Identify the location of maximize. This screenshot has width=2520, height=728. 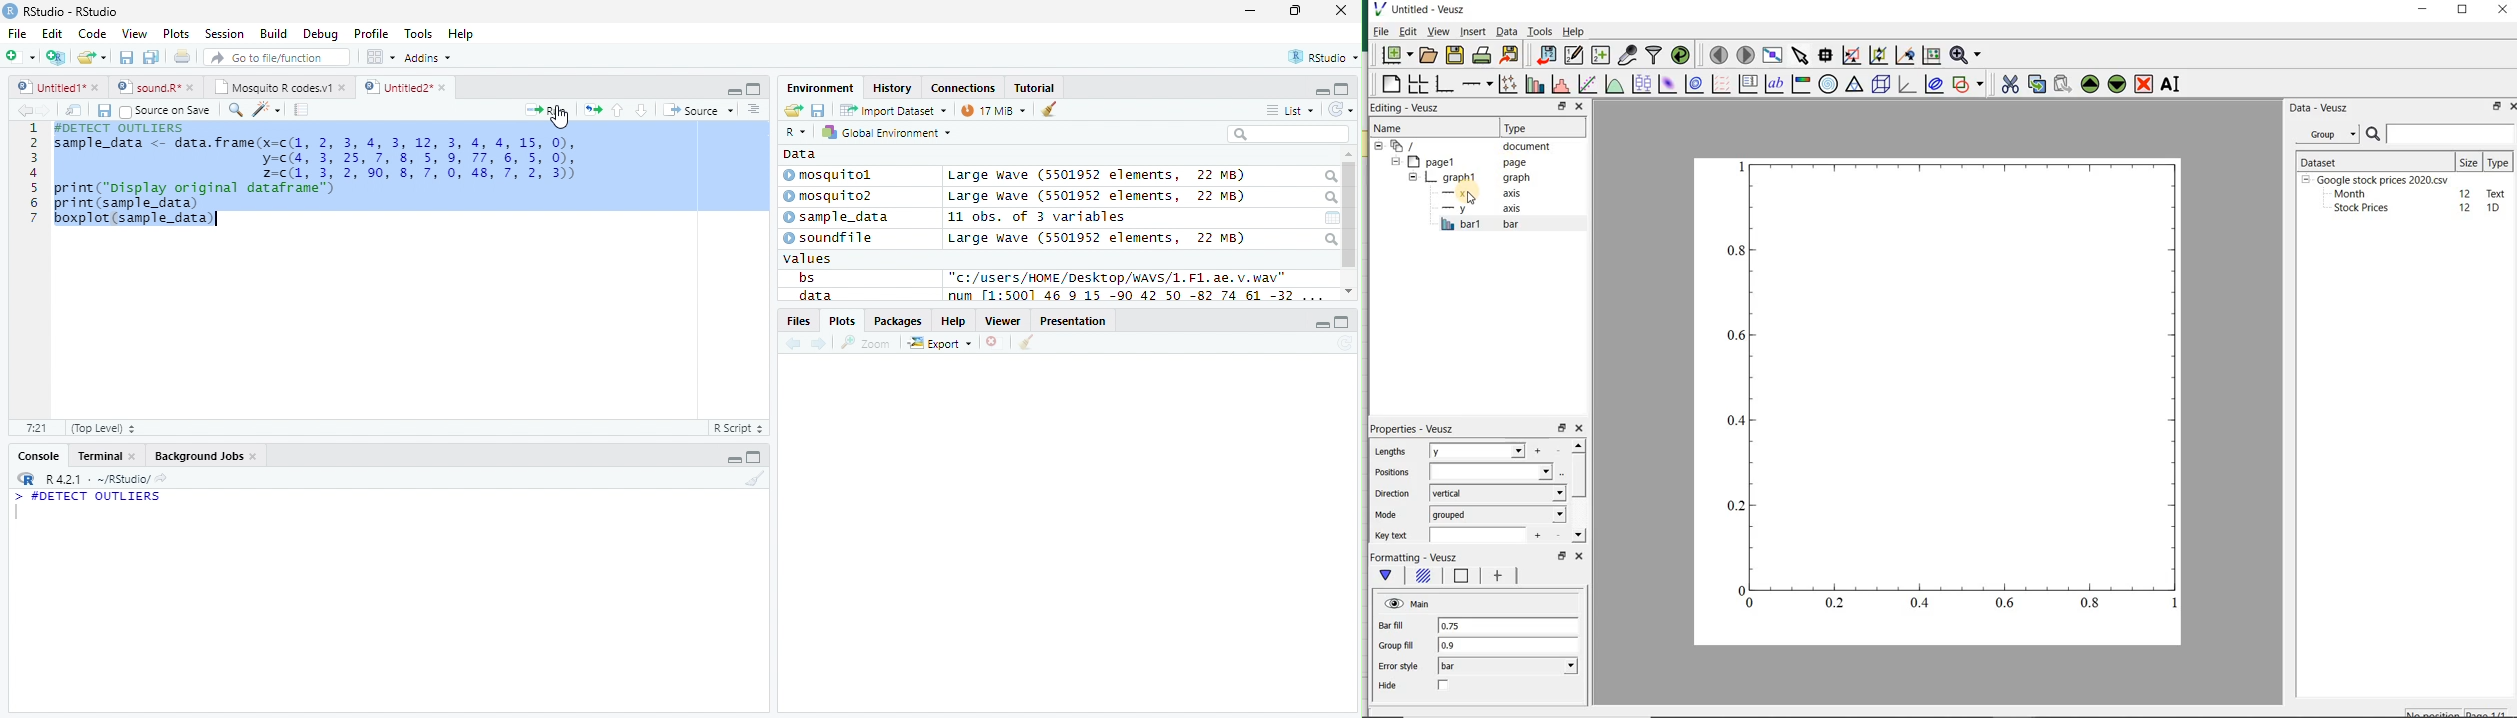
(1294, 10).